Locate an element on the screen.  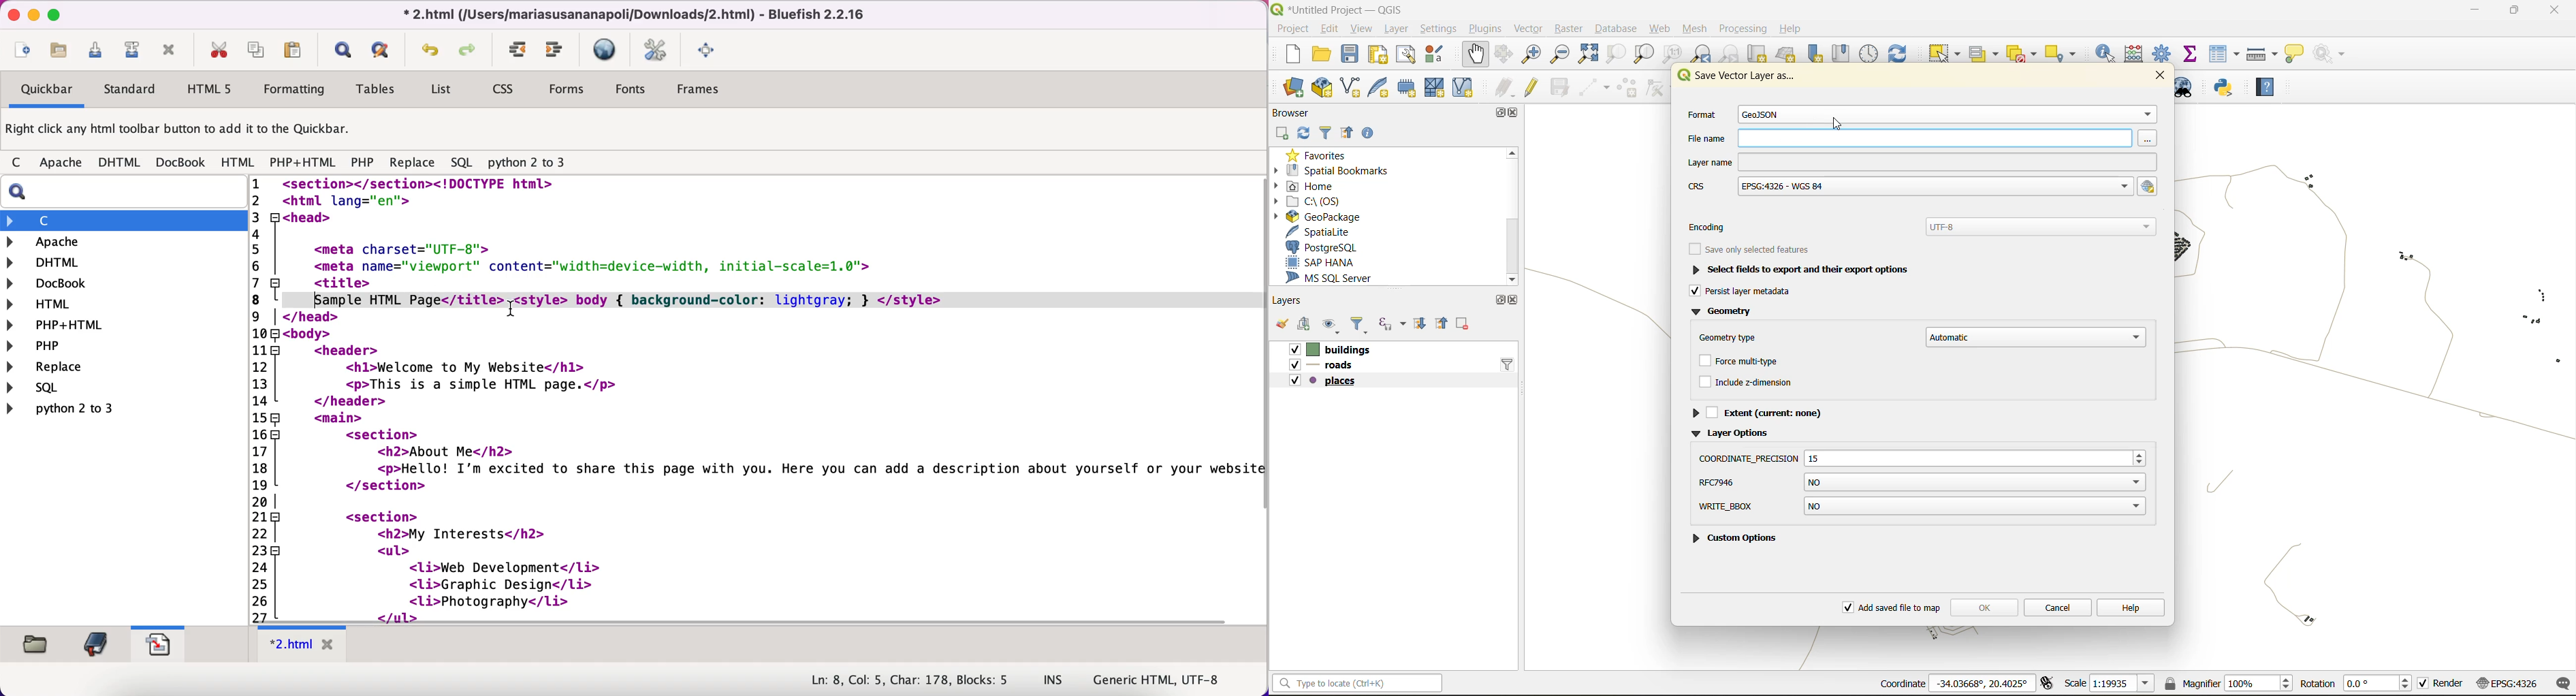
advanced find and replace is located at coordinates (383, 50).